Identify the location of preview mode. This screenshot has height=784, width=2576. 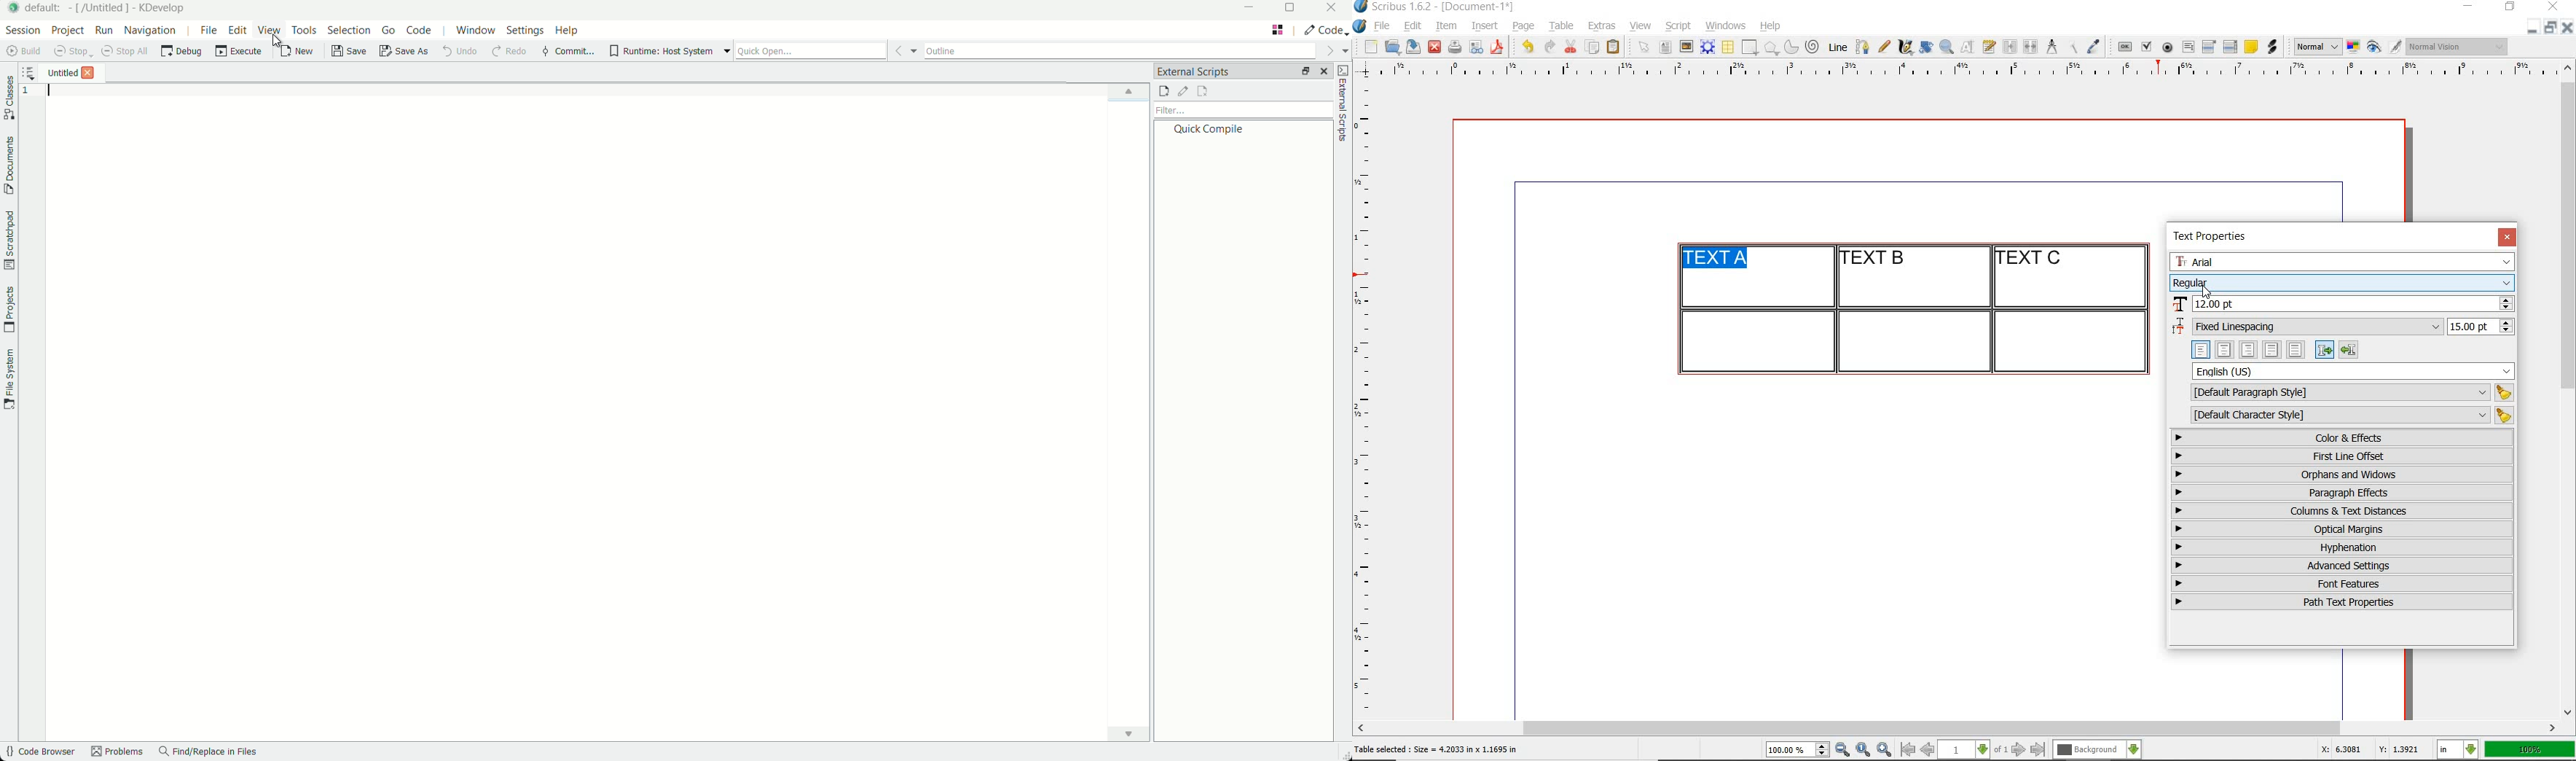
(2384, 47).